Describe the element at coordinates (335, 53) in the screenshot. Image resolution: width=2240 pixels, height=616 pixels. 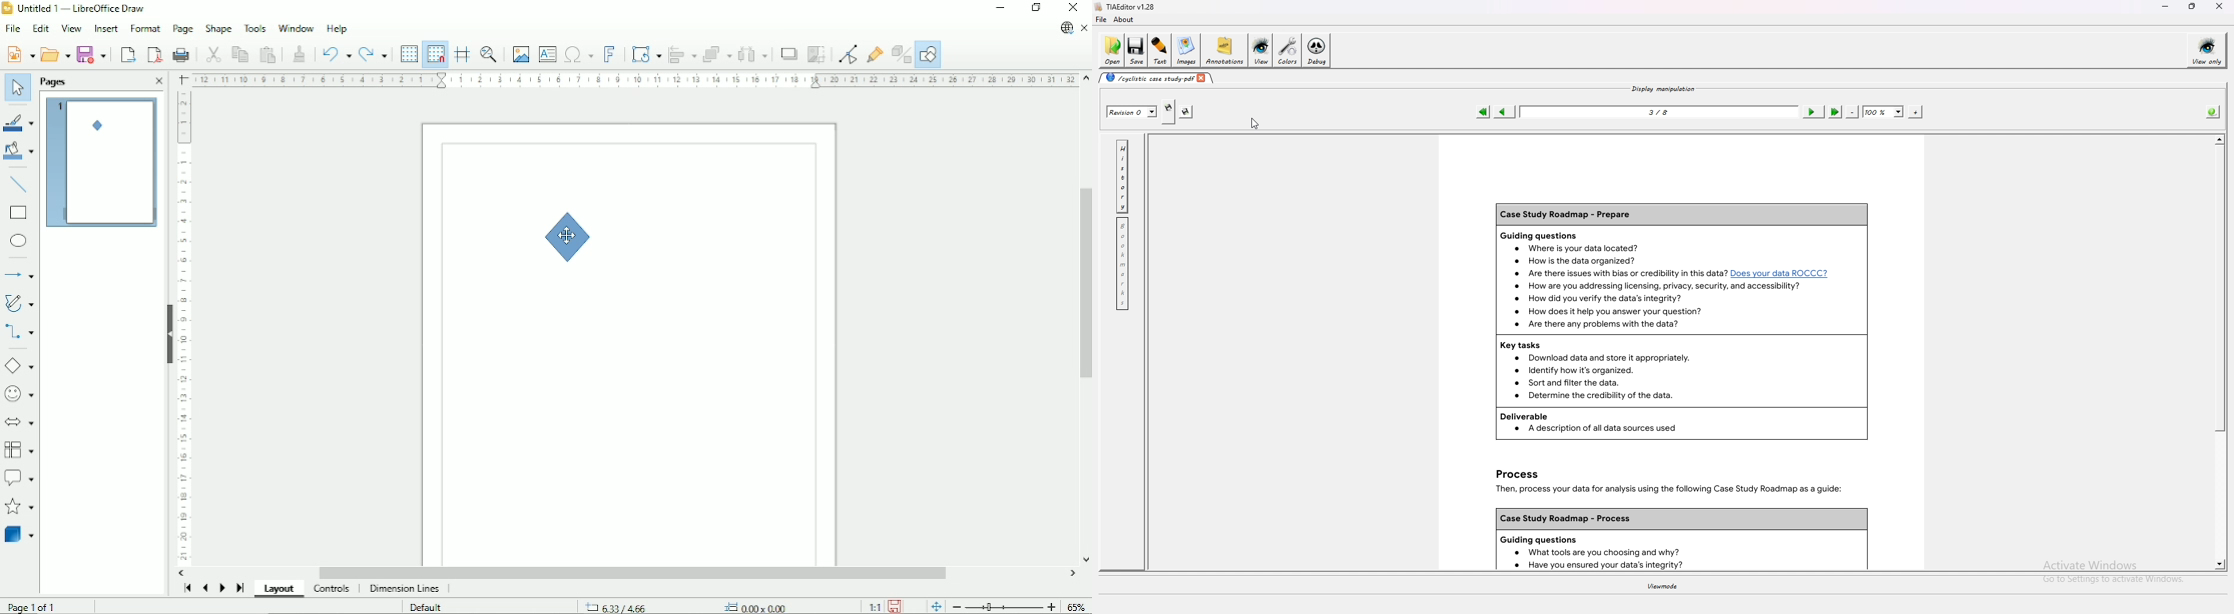
I see `Undo` at that location.